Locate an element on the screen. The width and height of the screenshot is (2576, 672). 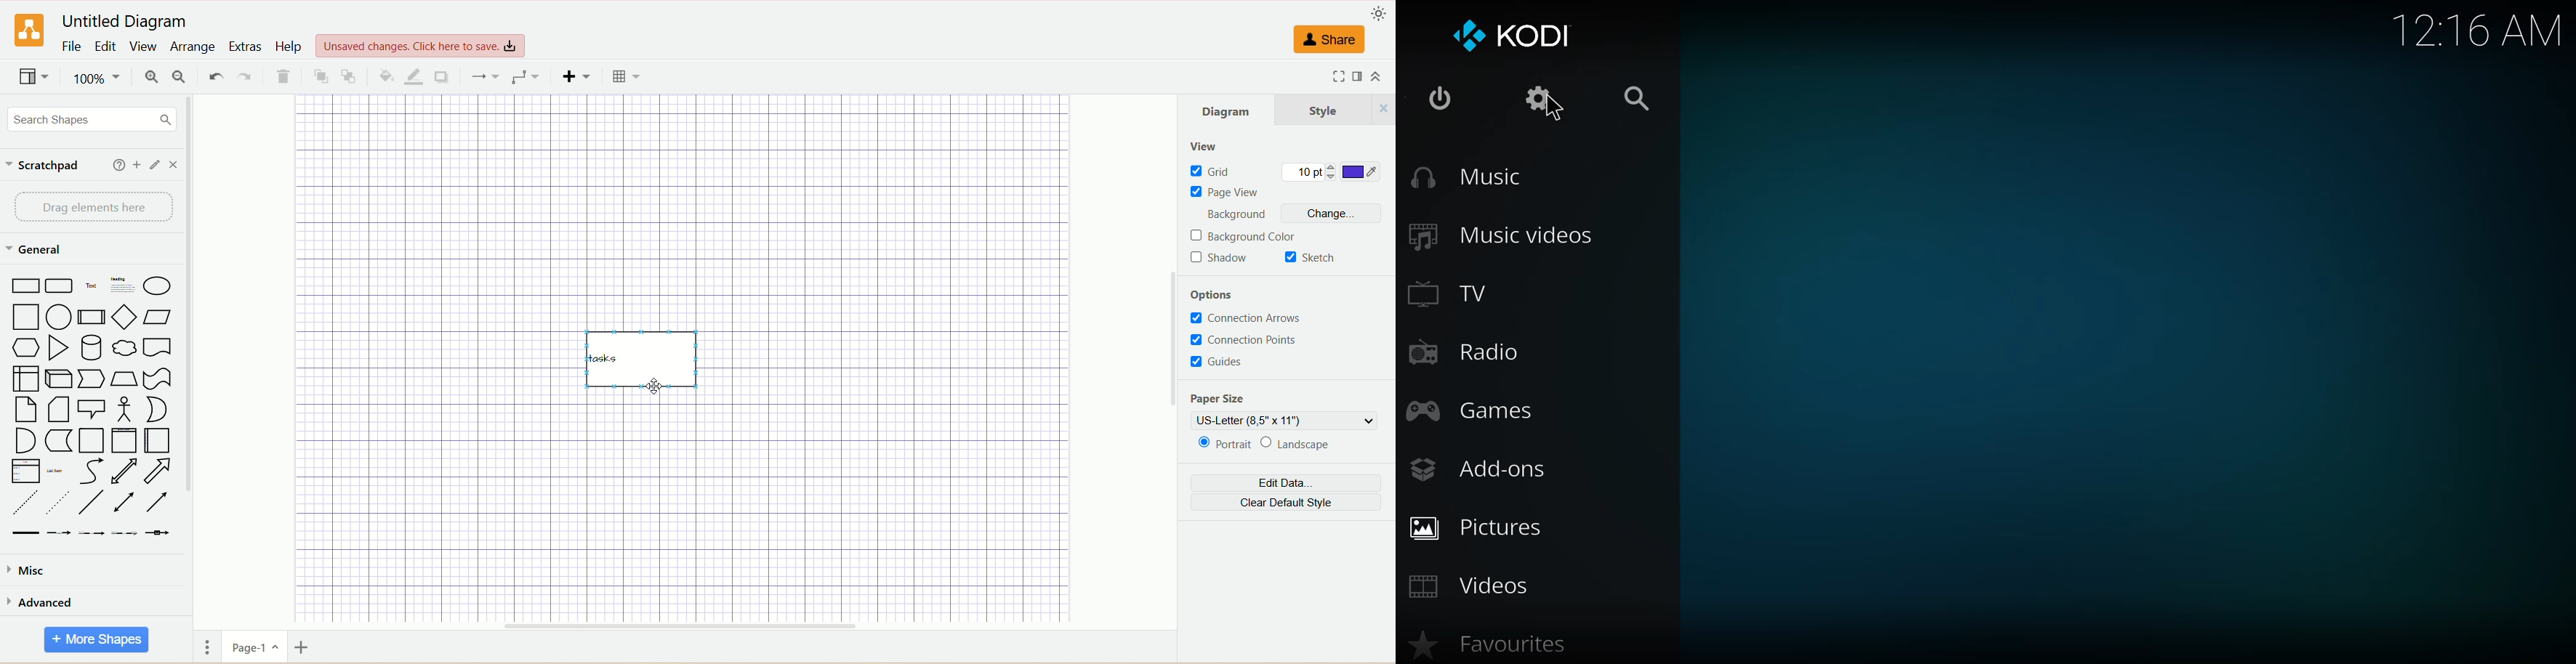
background color is located at coordinates (1245, 237).